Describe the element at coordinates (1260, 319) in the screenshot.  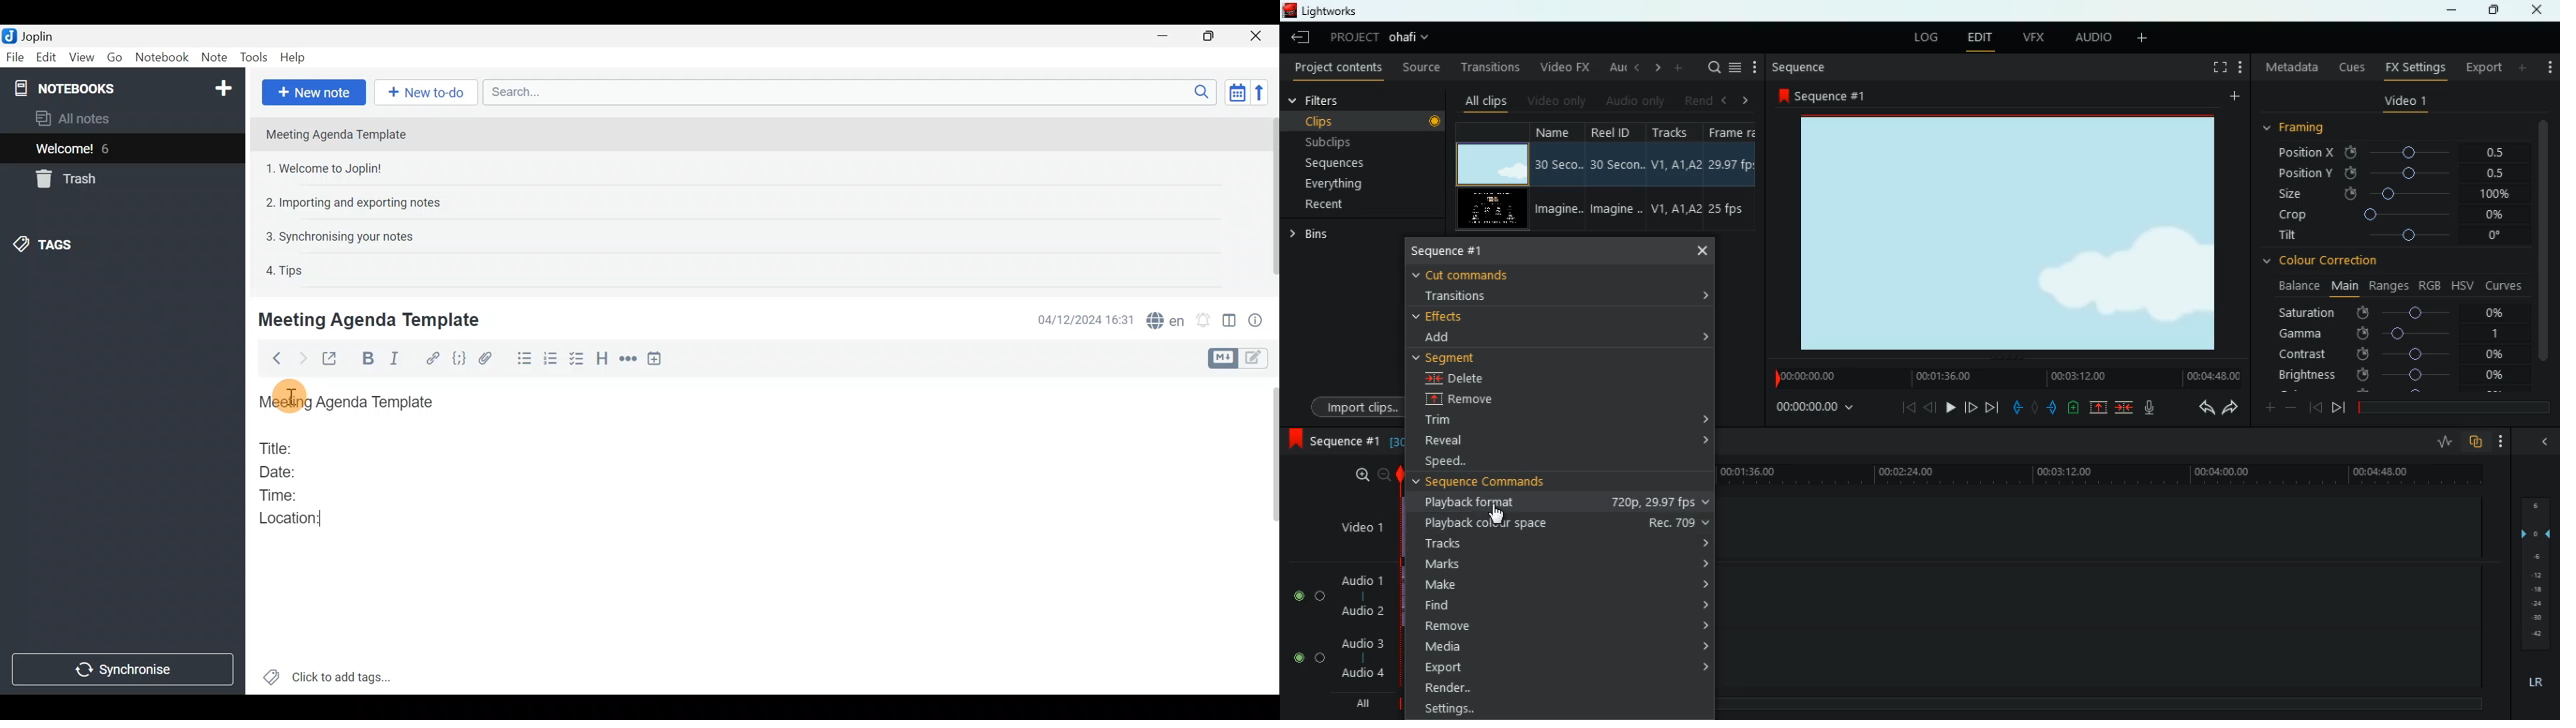
I see `Note properties` at that location.